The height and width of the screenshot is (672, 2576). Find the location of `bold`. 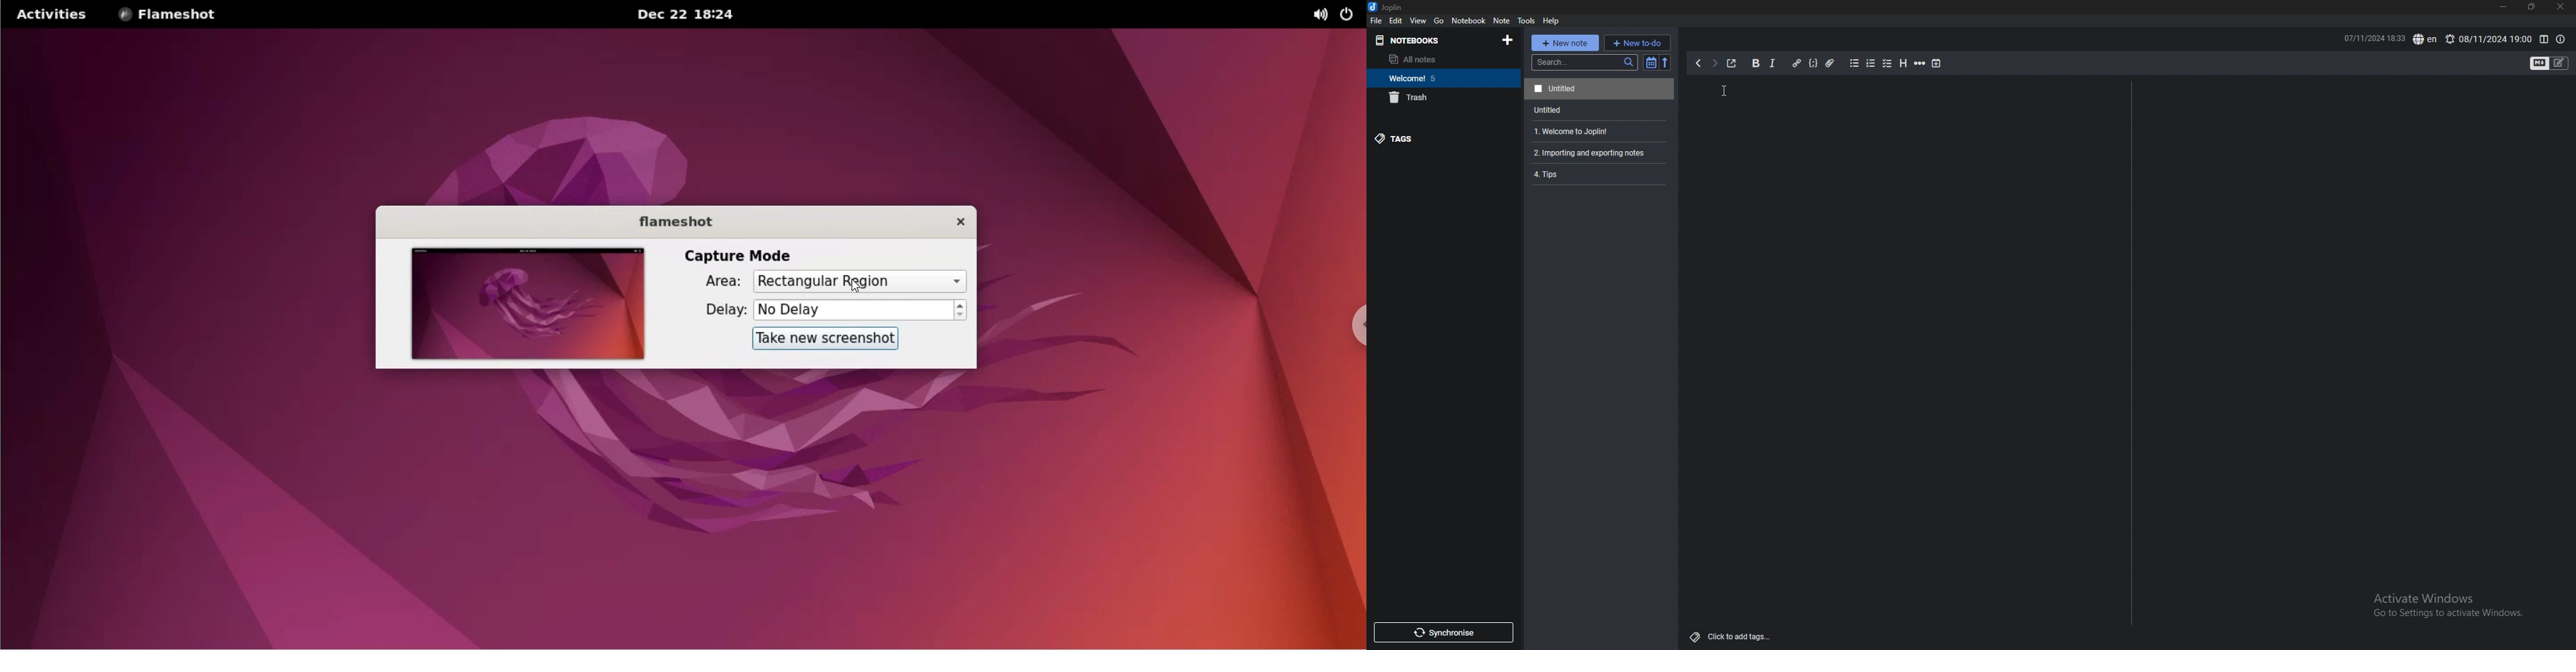

bold is located at coordinates (1756, 64).